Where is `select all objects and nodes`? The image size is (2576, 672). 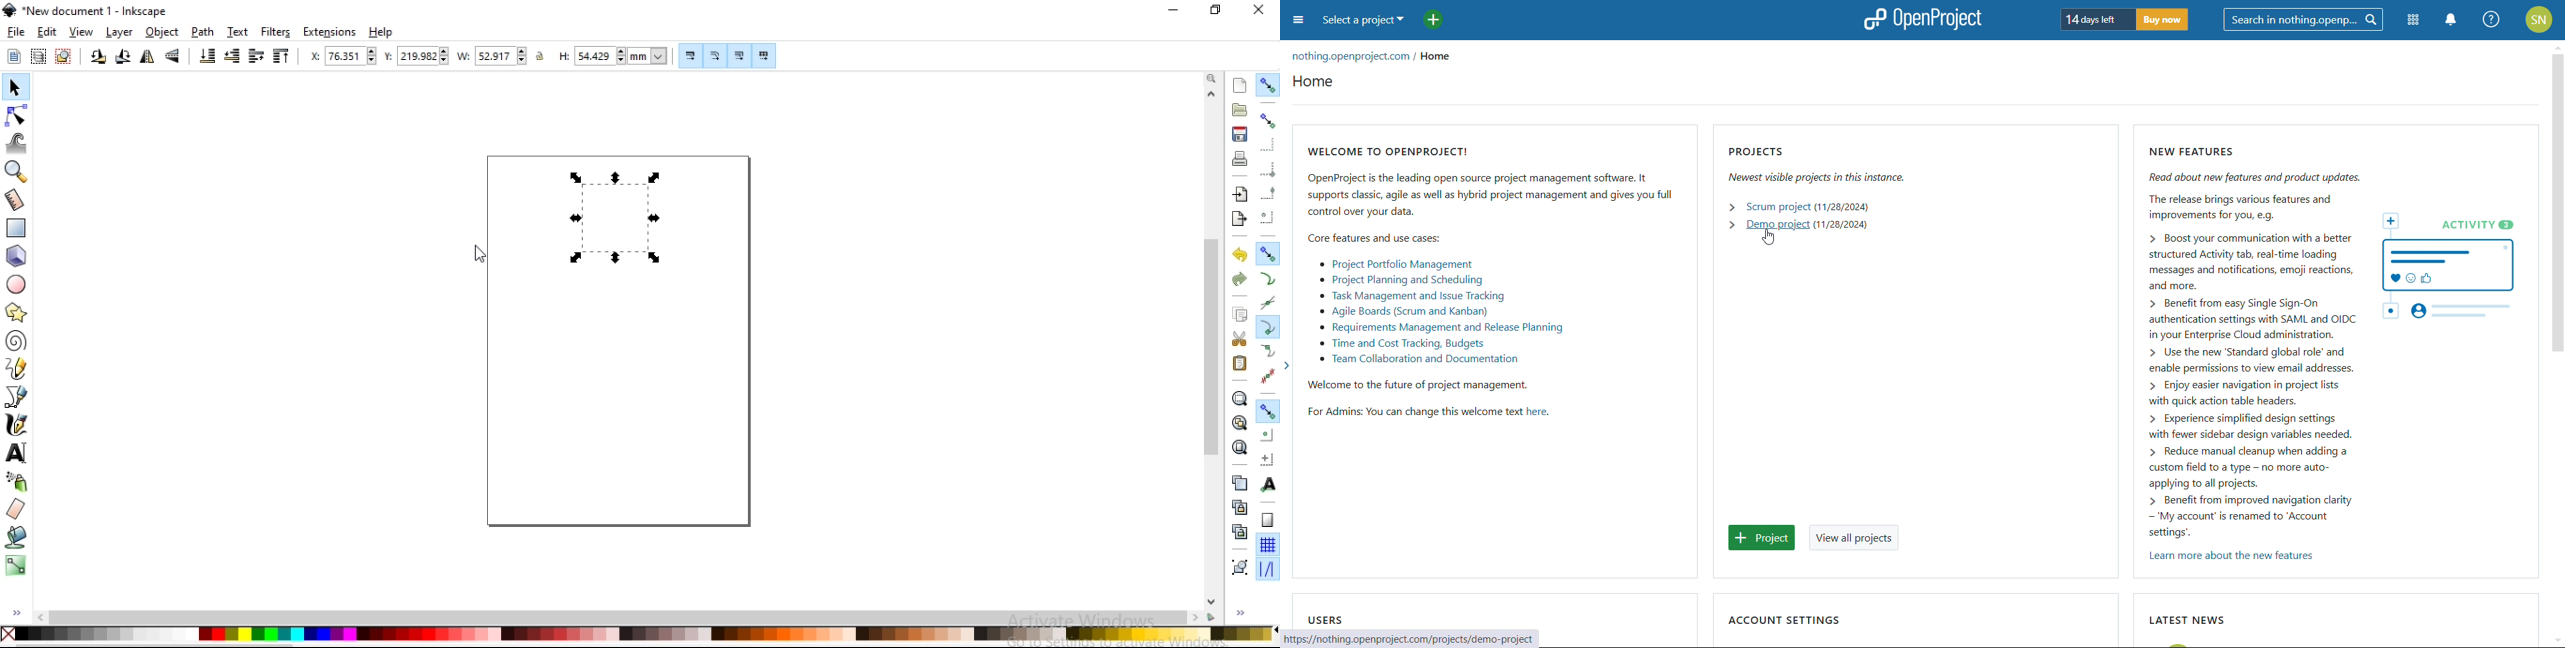
select all objects and nodes is located at coordinates (13, 57).